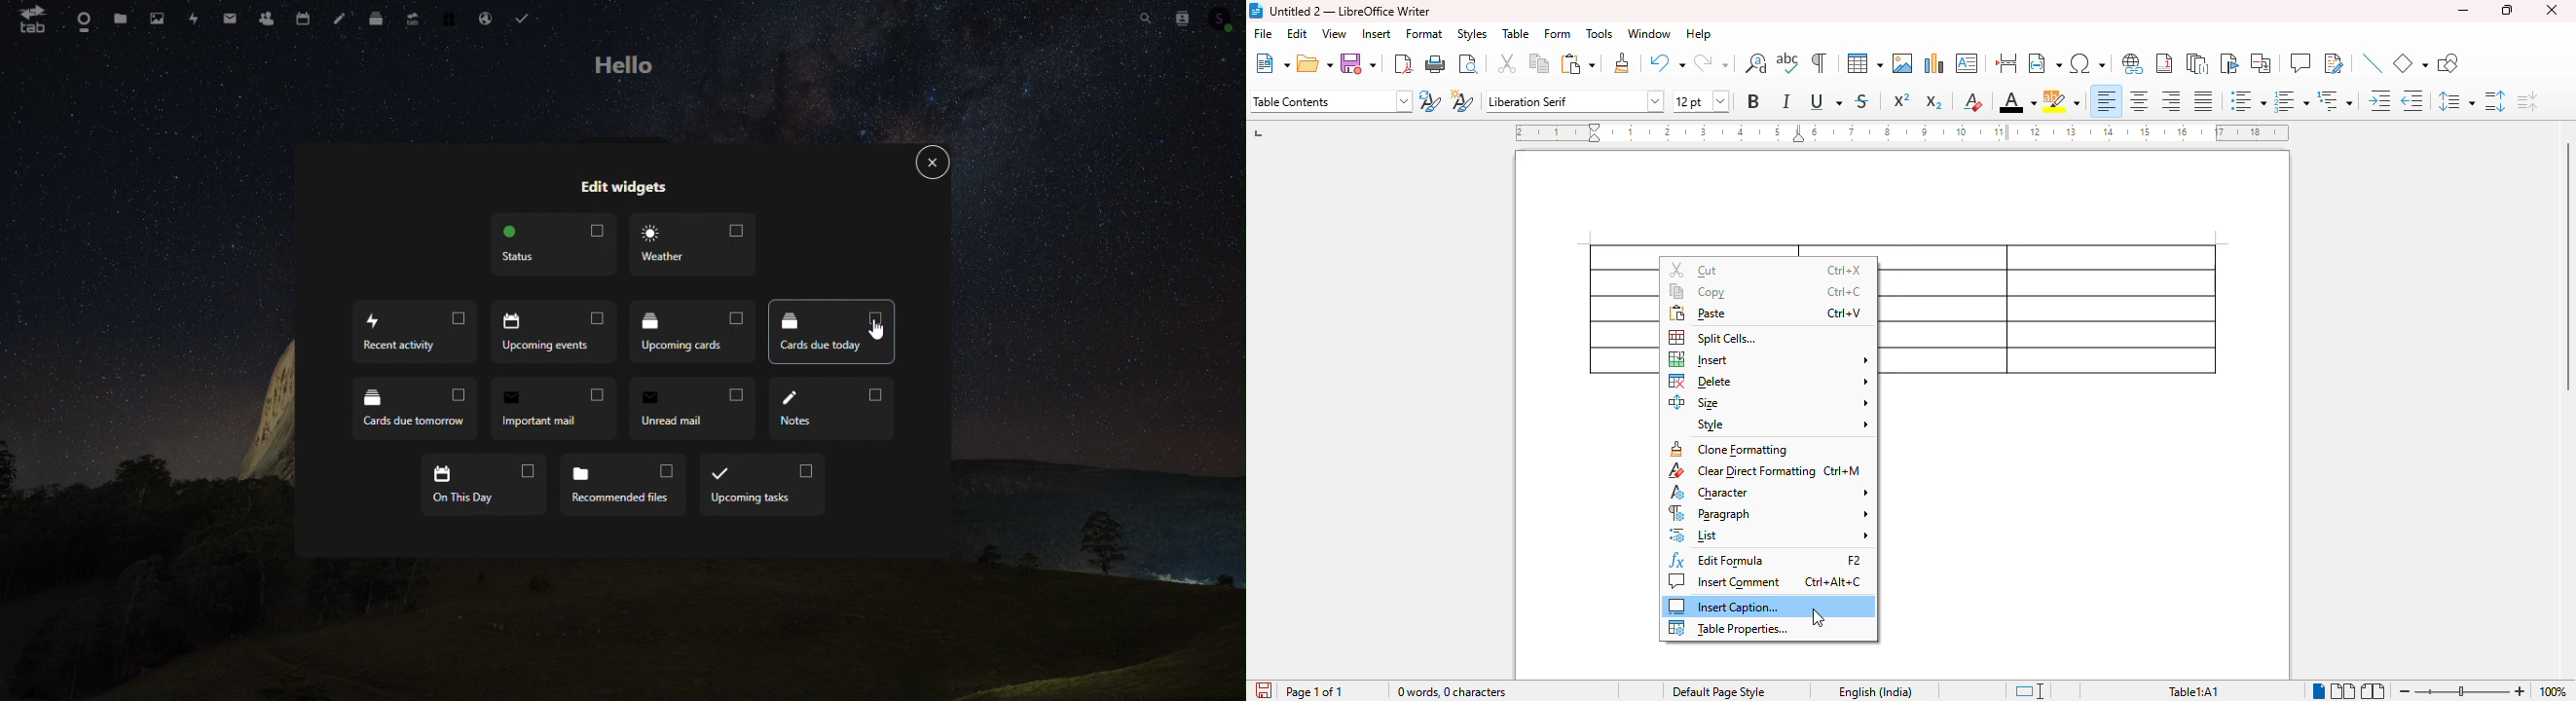 This screenshot has height=728, width=2576. What do you see at coordinates (2448, 62) in the screenshot?
I see `show draw functions` at bounding box center [2448, 62].